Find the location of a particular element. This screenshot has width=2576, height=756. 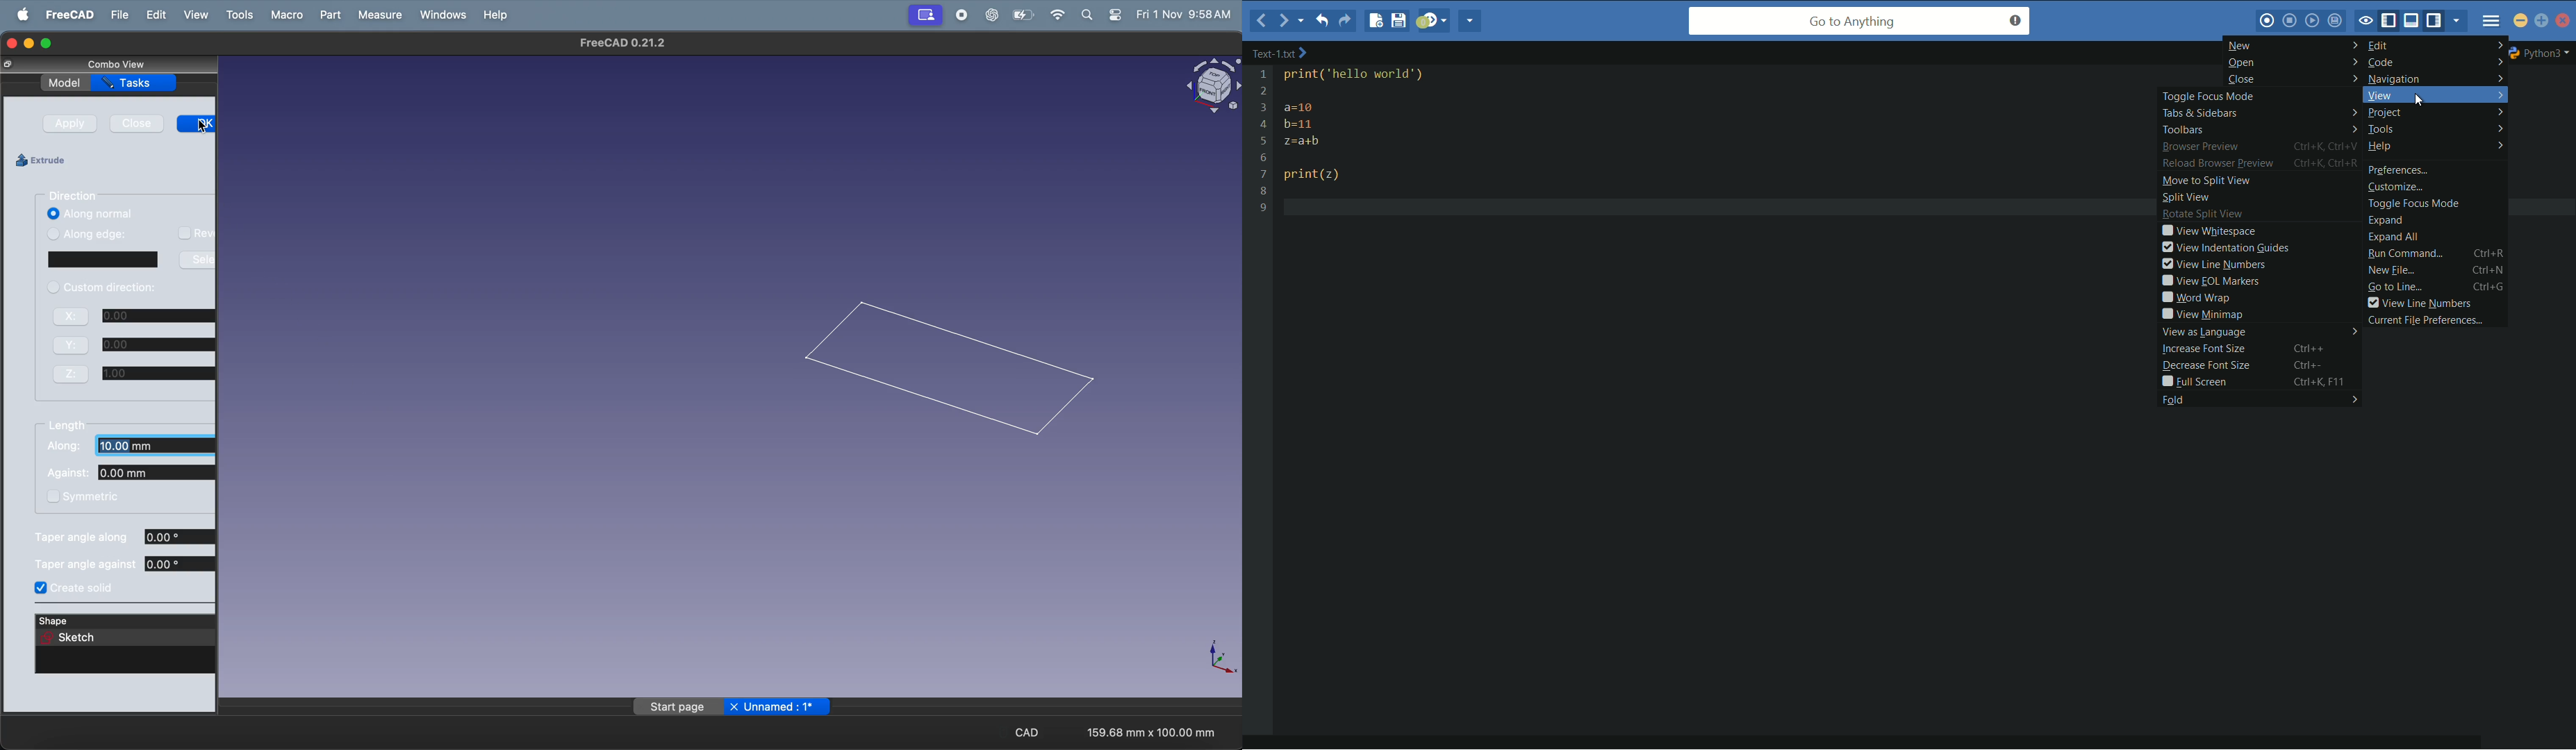

cursor is located at coordinates (2424, 100).